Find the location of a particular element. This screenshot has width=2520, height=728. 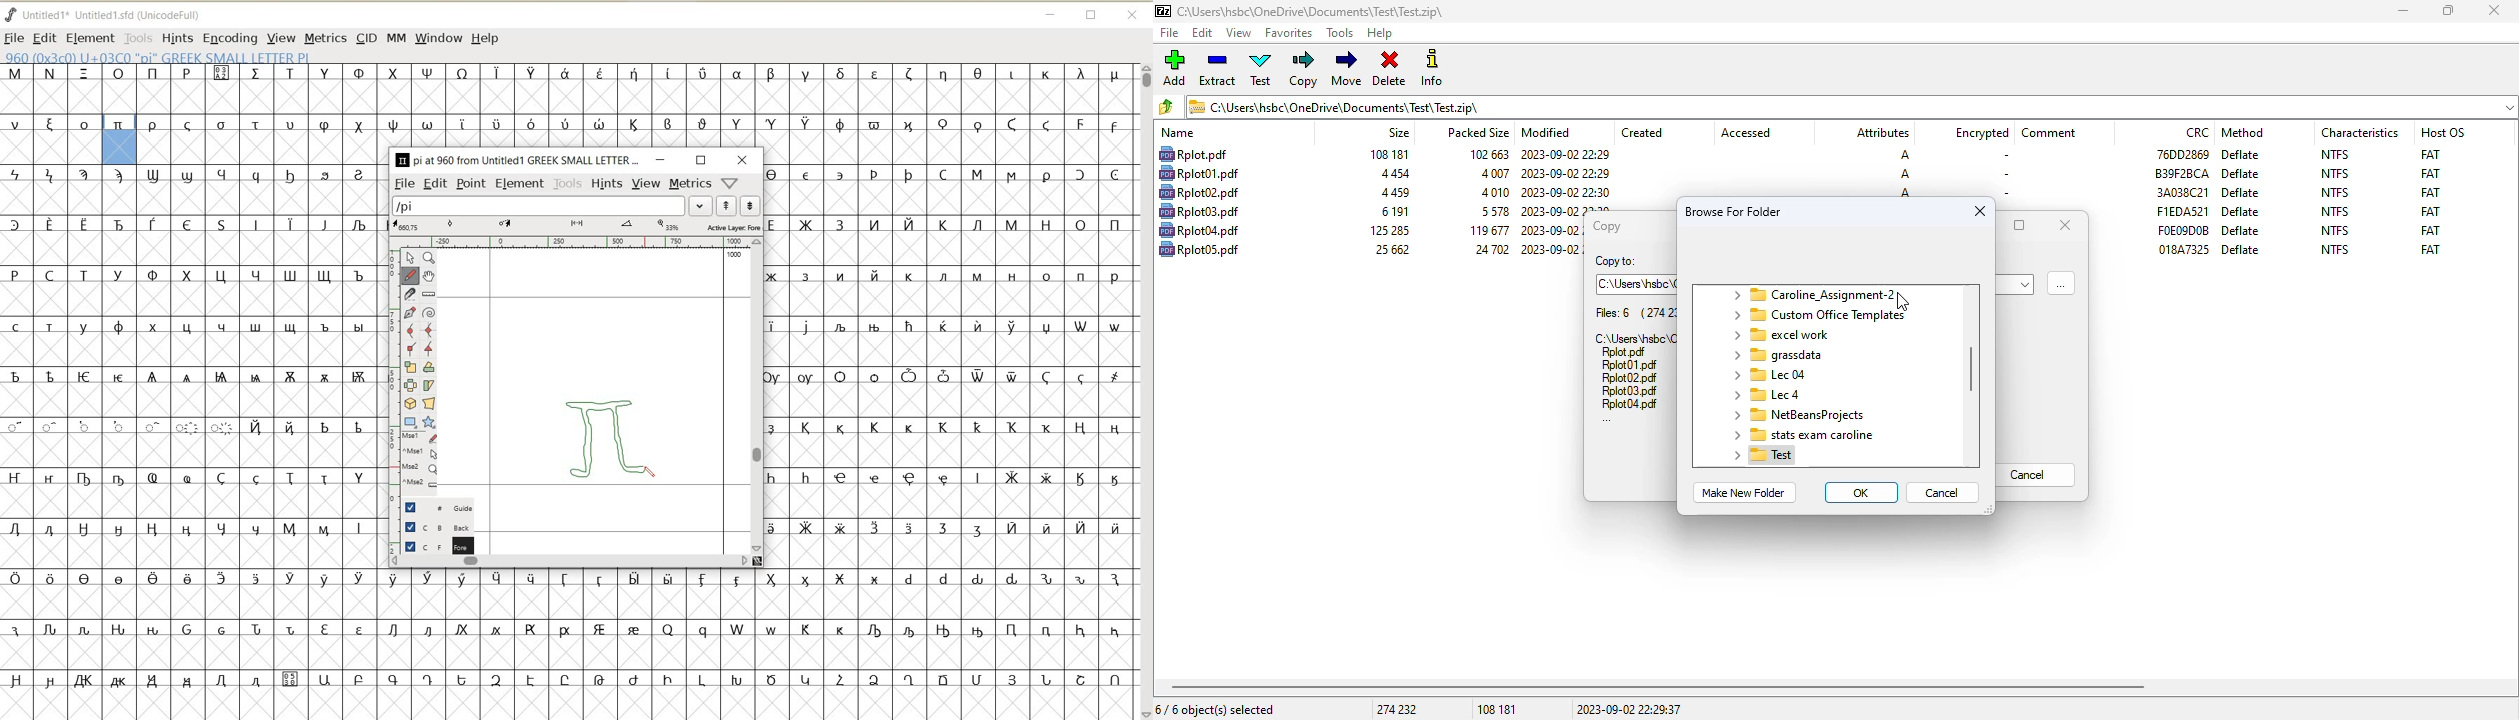

SCROLLBAR is located at coordinates (1145, 391).